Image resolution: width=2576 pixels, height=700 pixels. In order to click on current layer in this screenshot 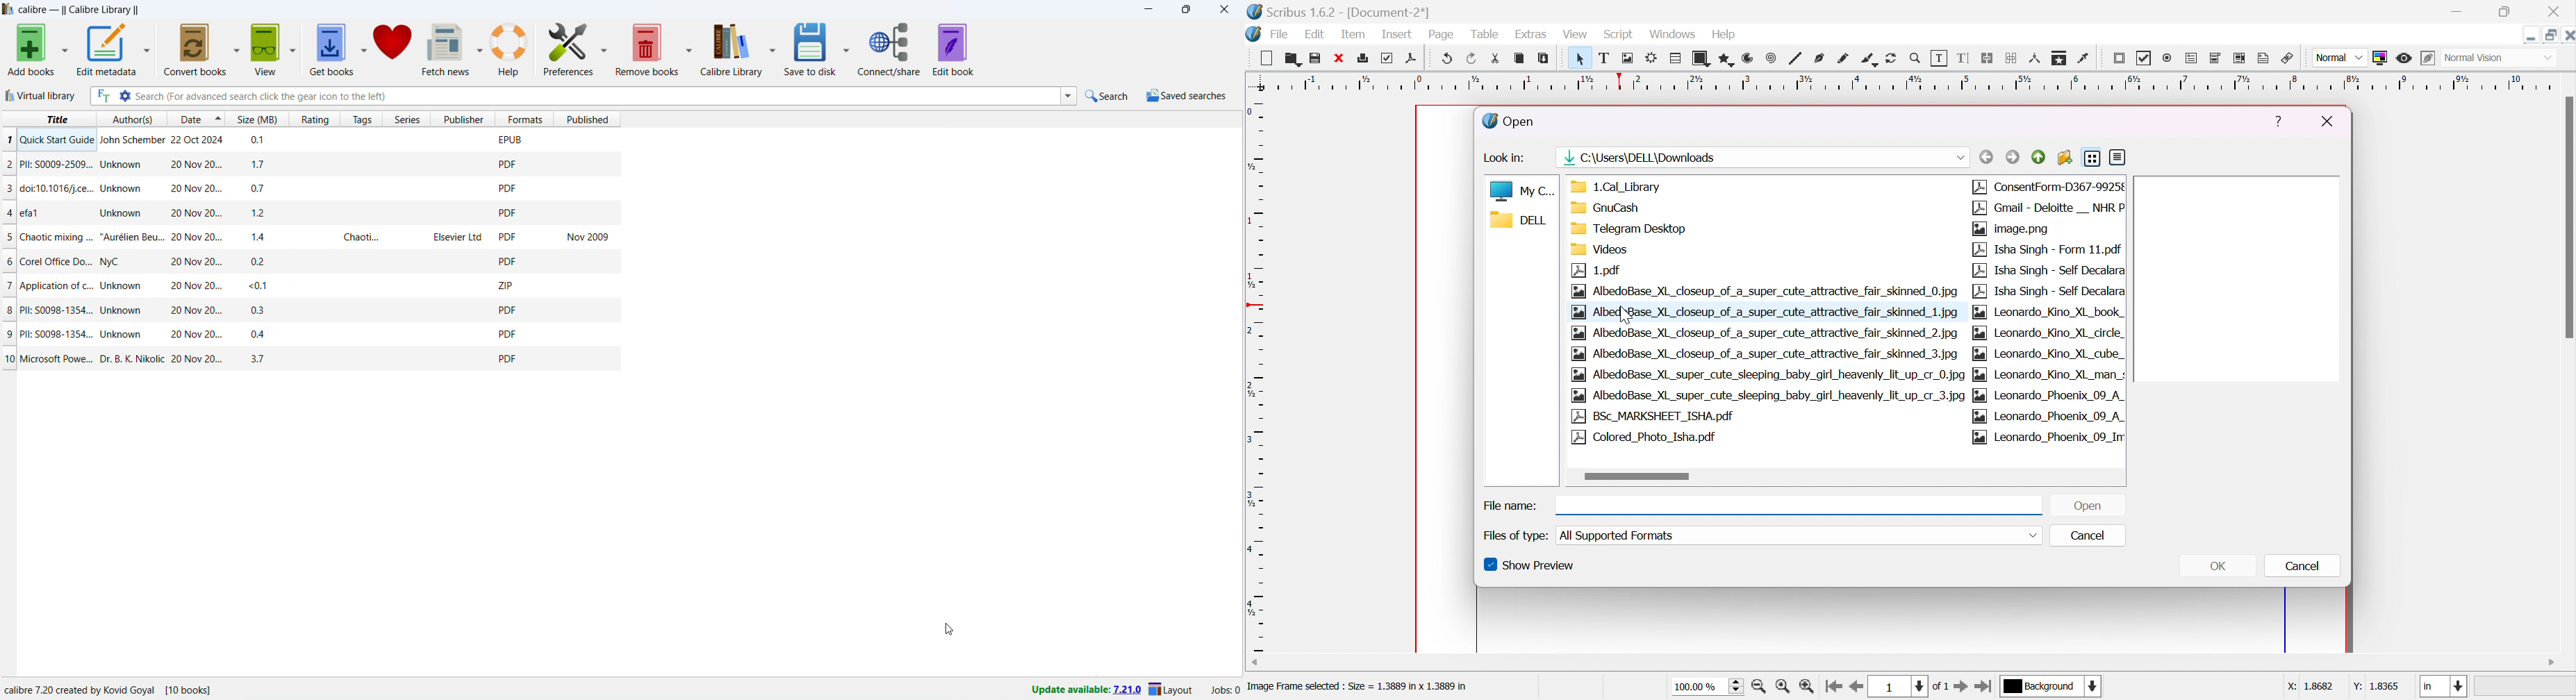, I will do `click(2051, 685)`.